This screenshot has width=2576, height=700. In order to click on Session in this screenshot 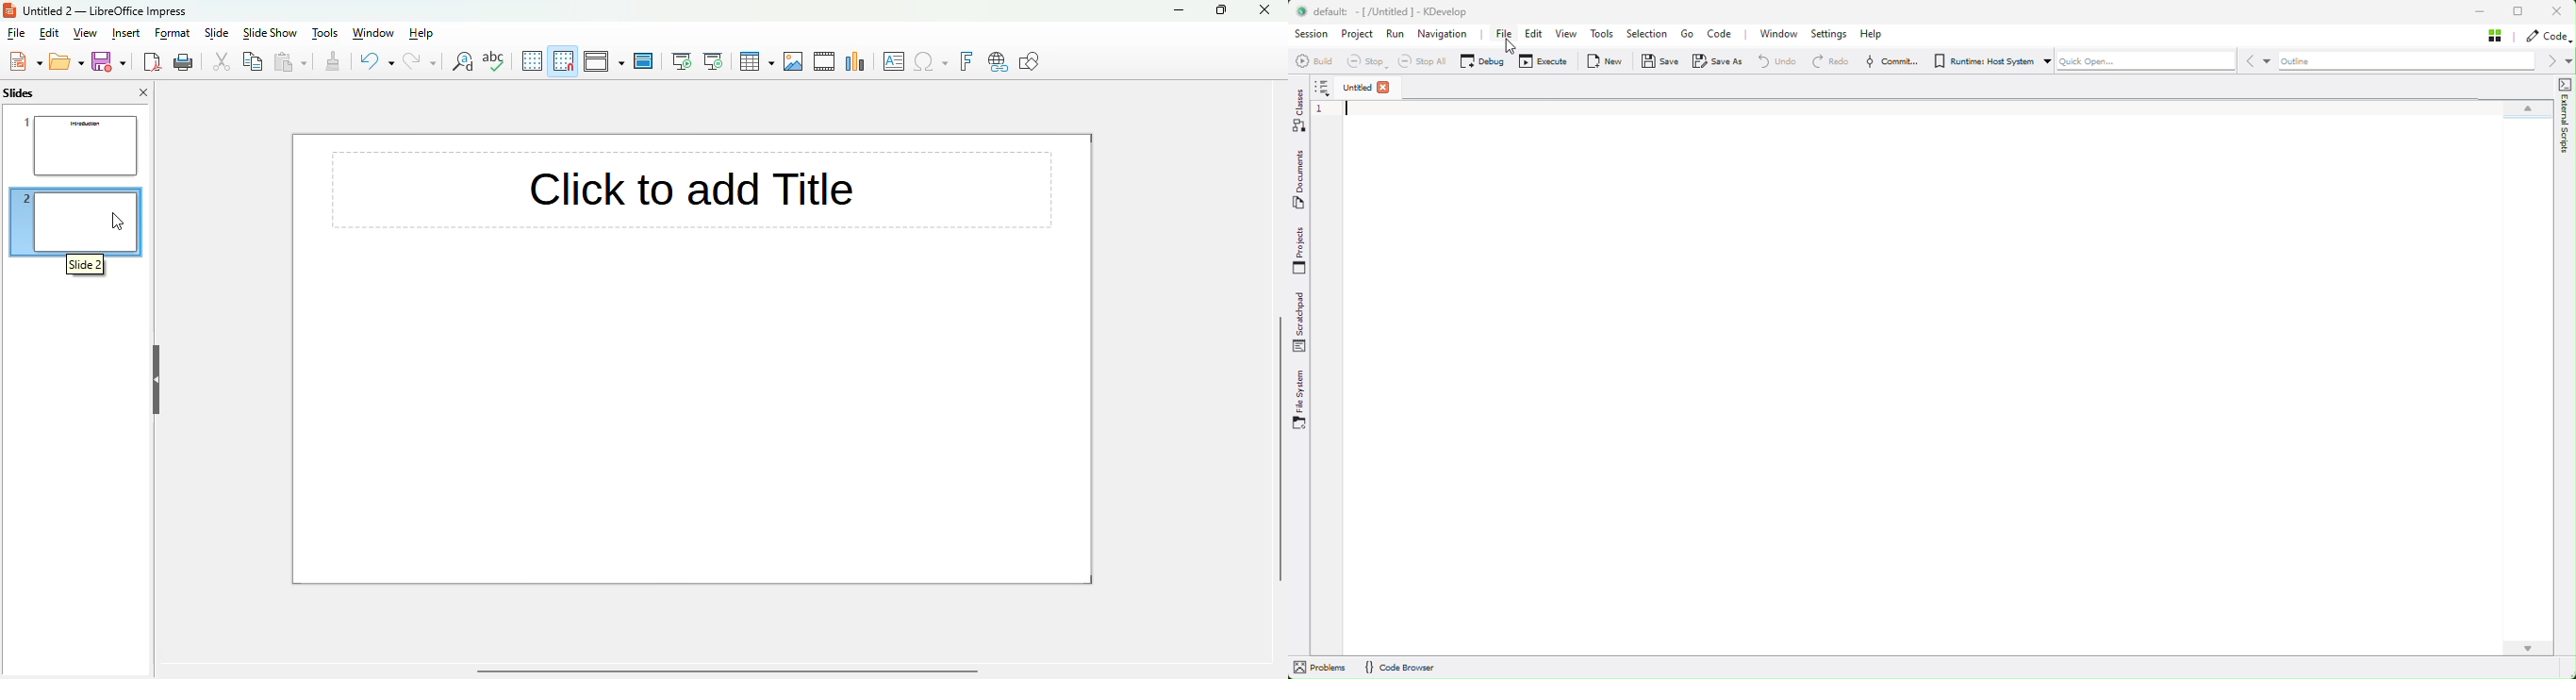, I will do `click(1313, 36)`.